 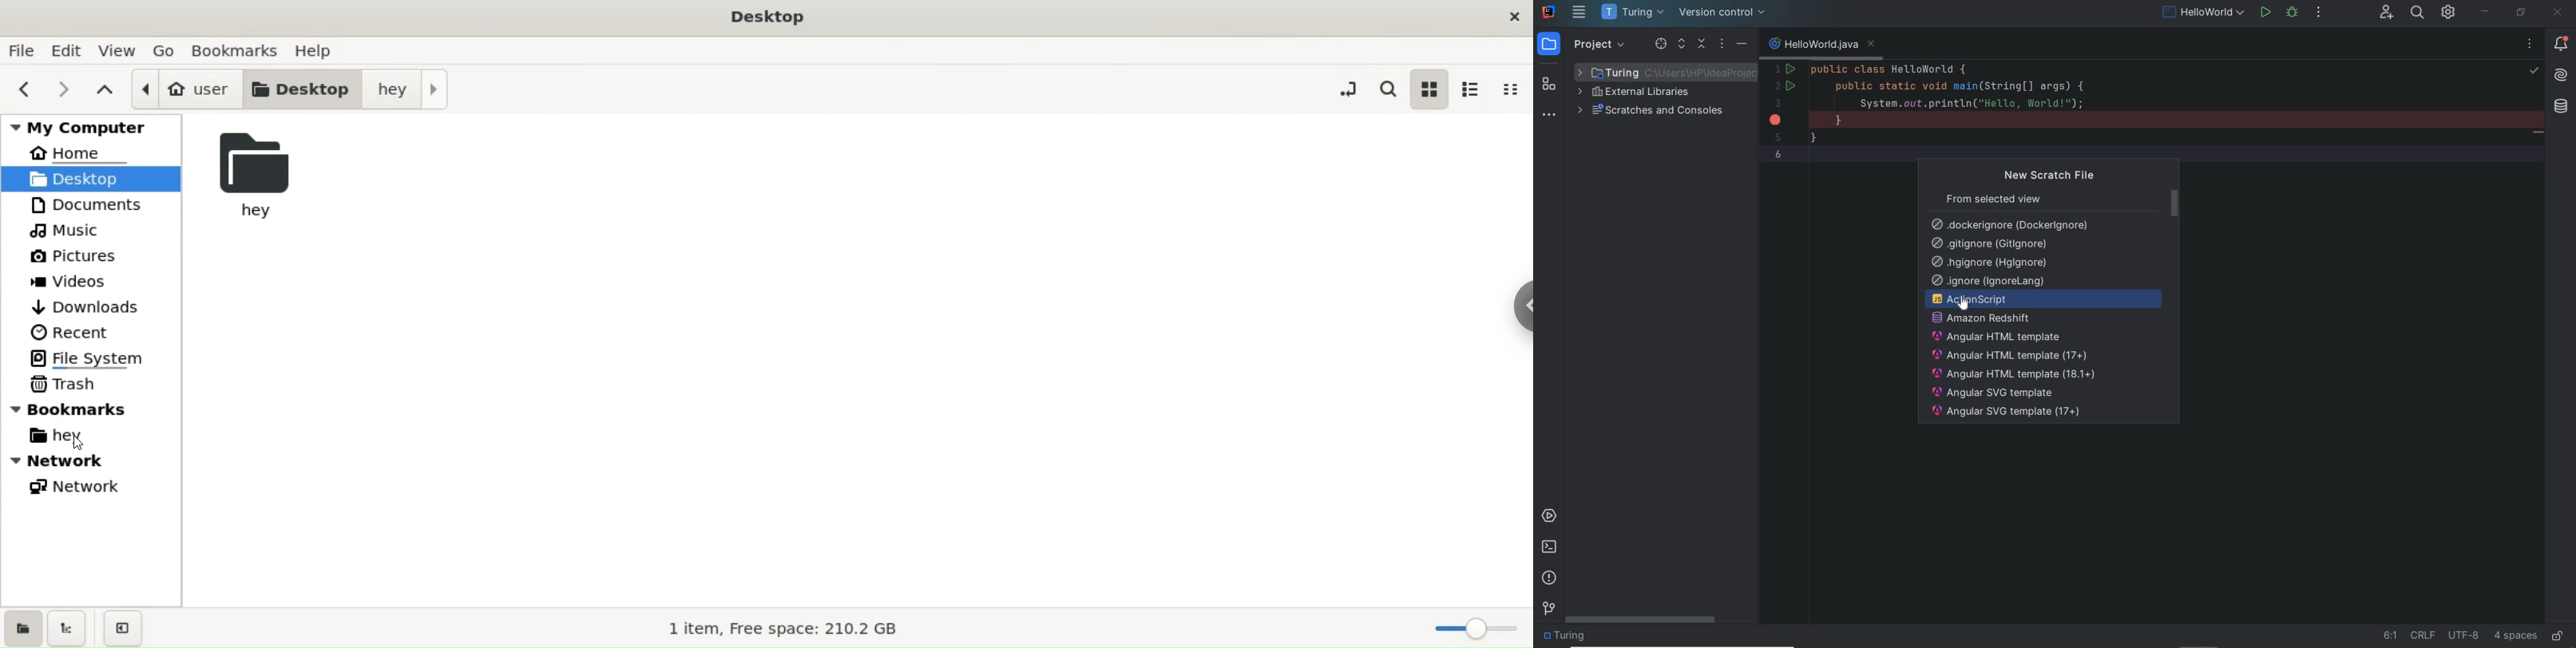 What do you see at coordinates (67, 52) in the screenshot?
I see `edit` at bounding box center [67, 52].